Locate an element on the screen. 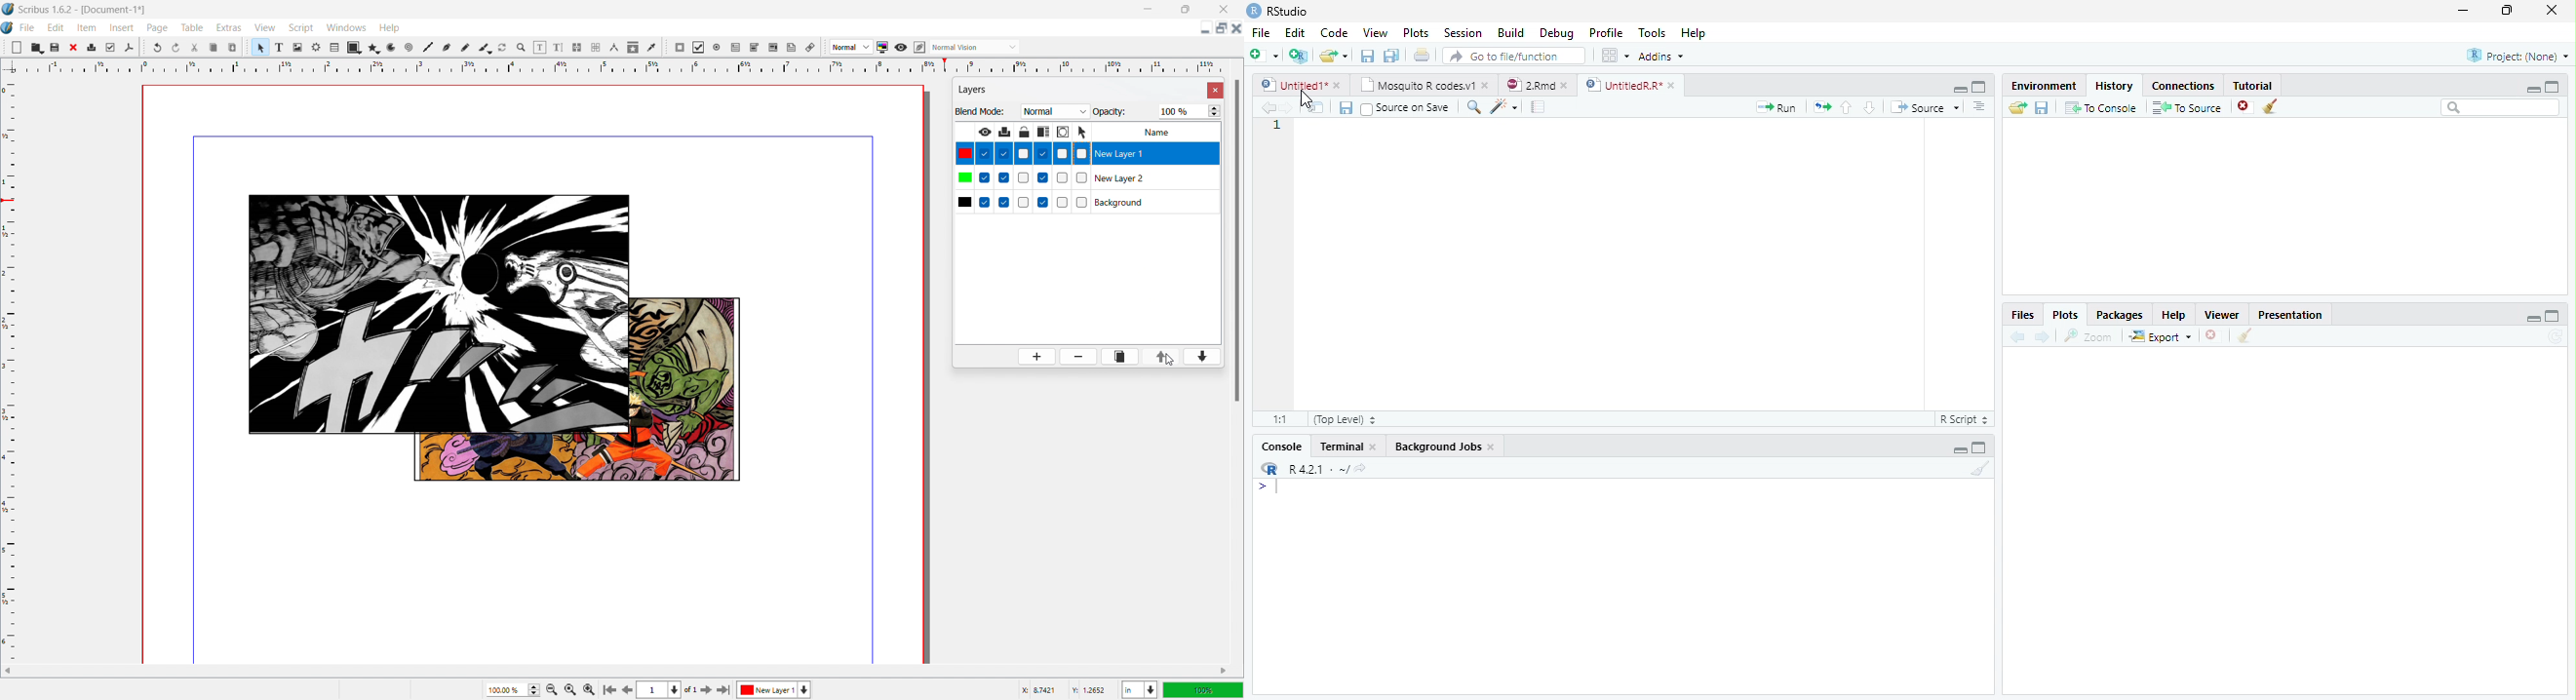  Plots is located at coordinates (1417, 32).